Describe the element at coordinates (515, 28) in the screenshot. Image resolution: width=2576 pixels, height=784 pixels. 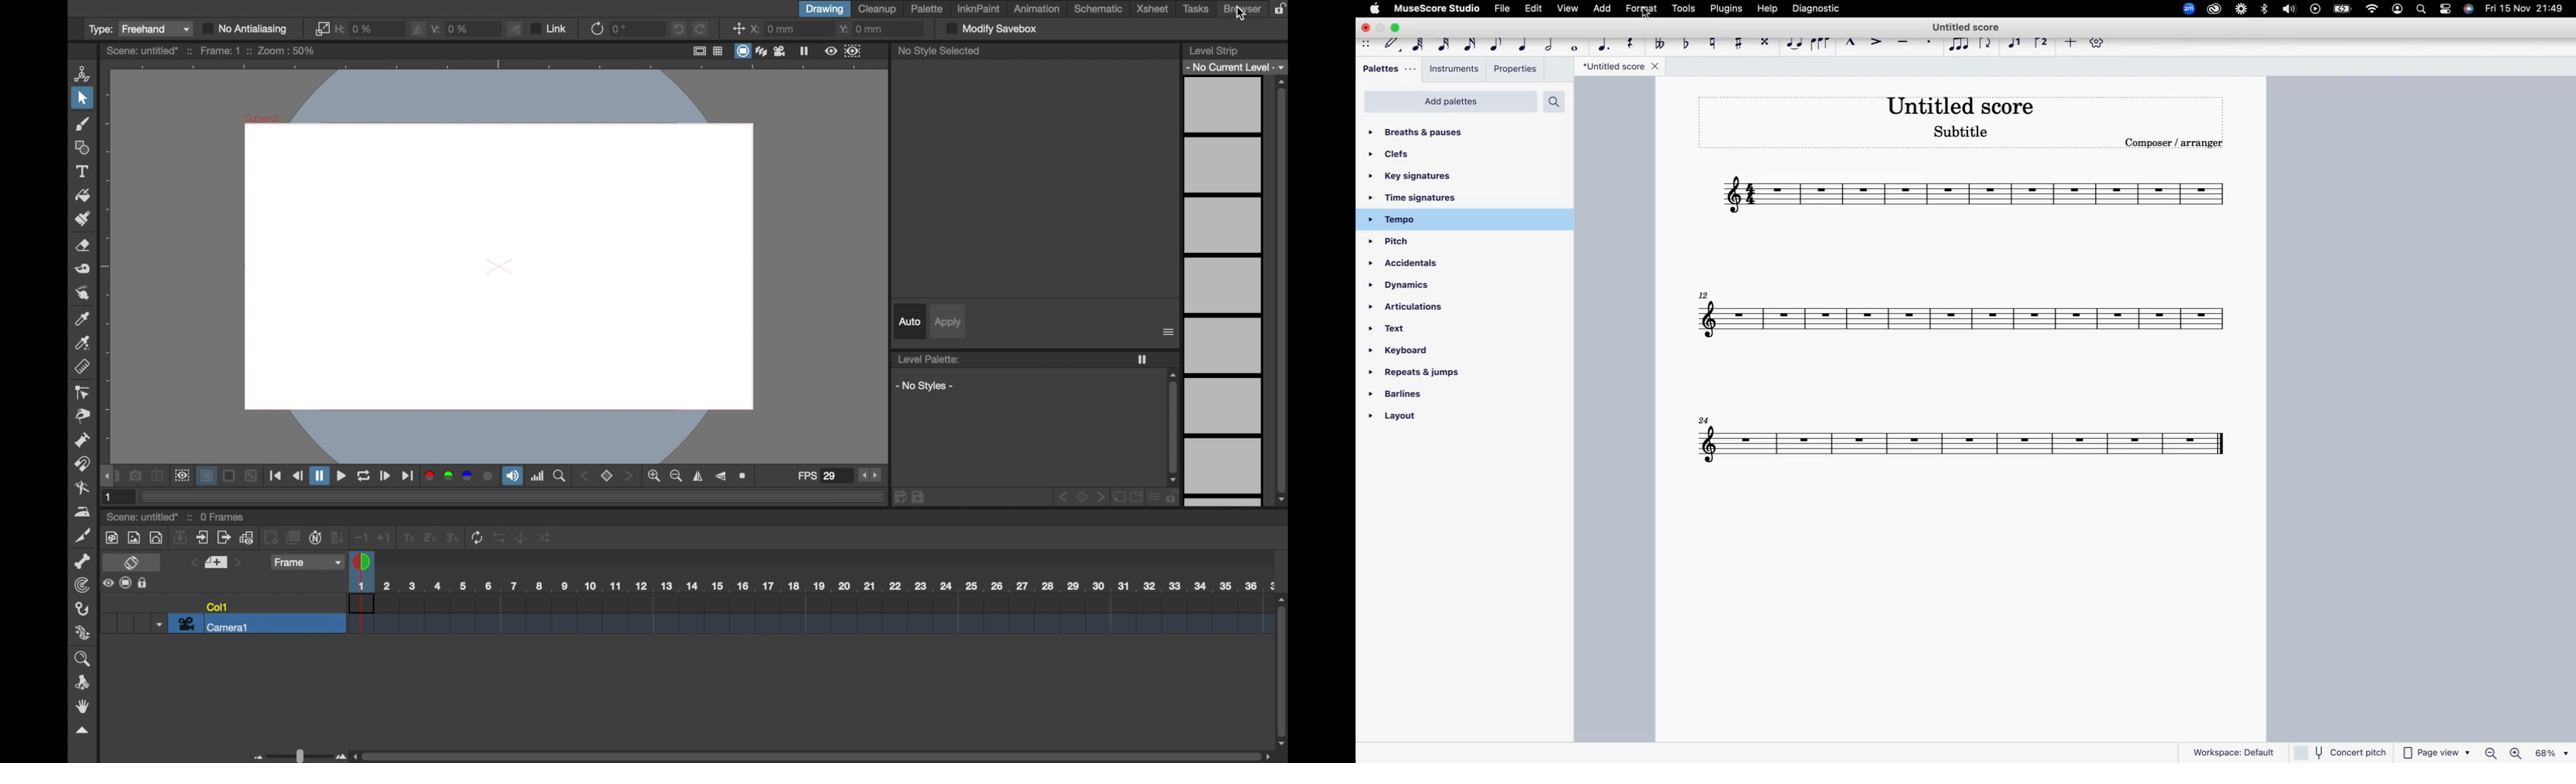
I see `flip vertically` at that location.